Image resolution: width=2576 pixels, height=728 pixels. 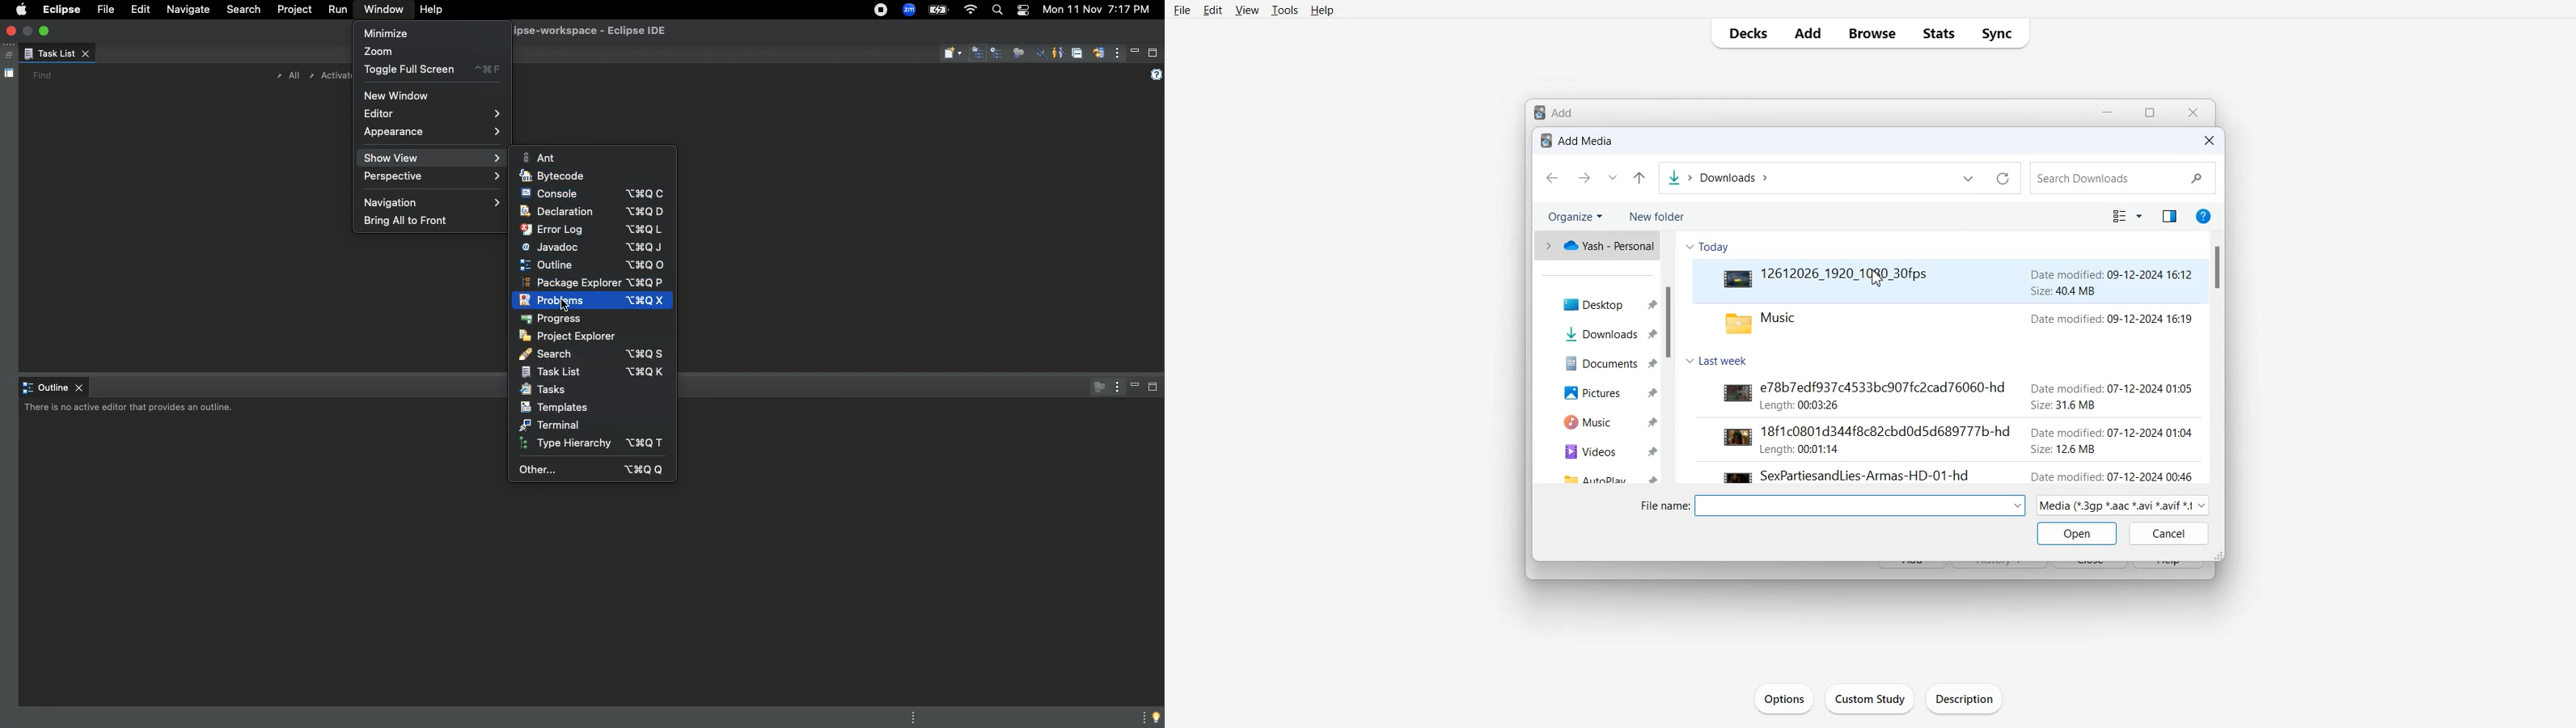 I want to click on resize, so click(x=2148, y=111).